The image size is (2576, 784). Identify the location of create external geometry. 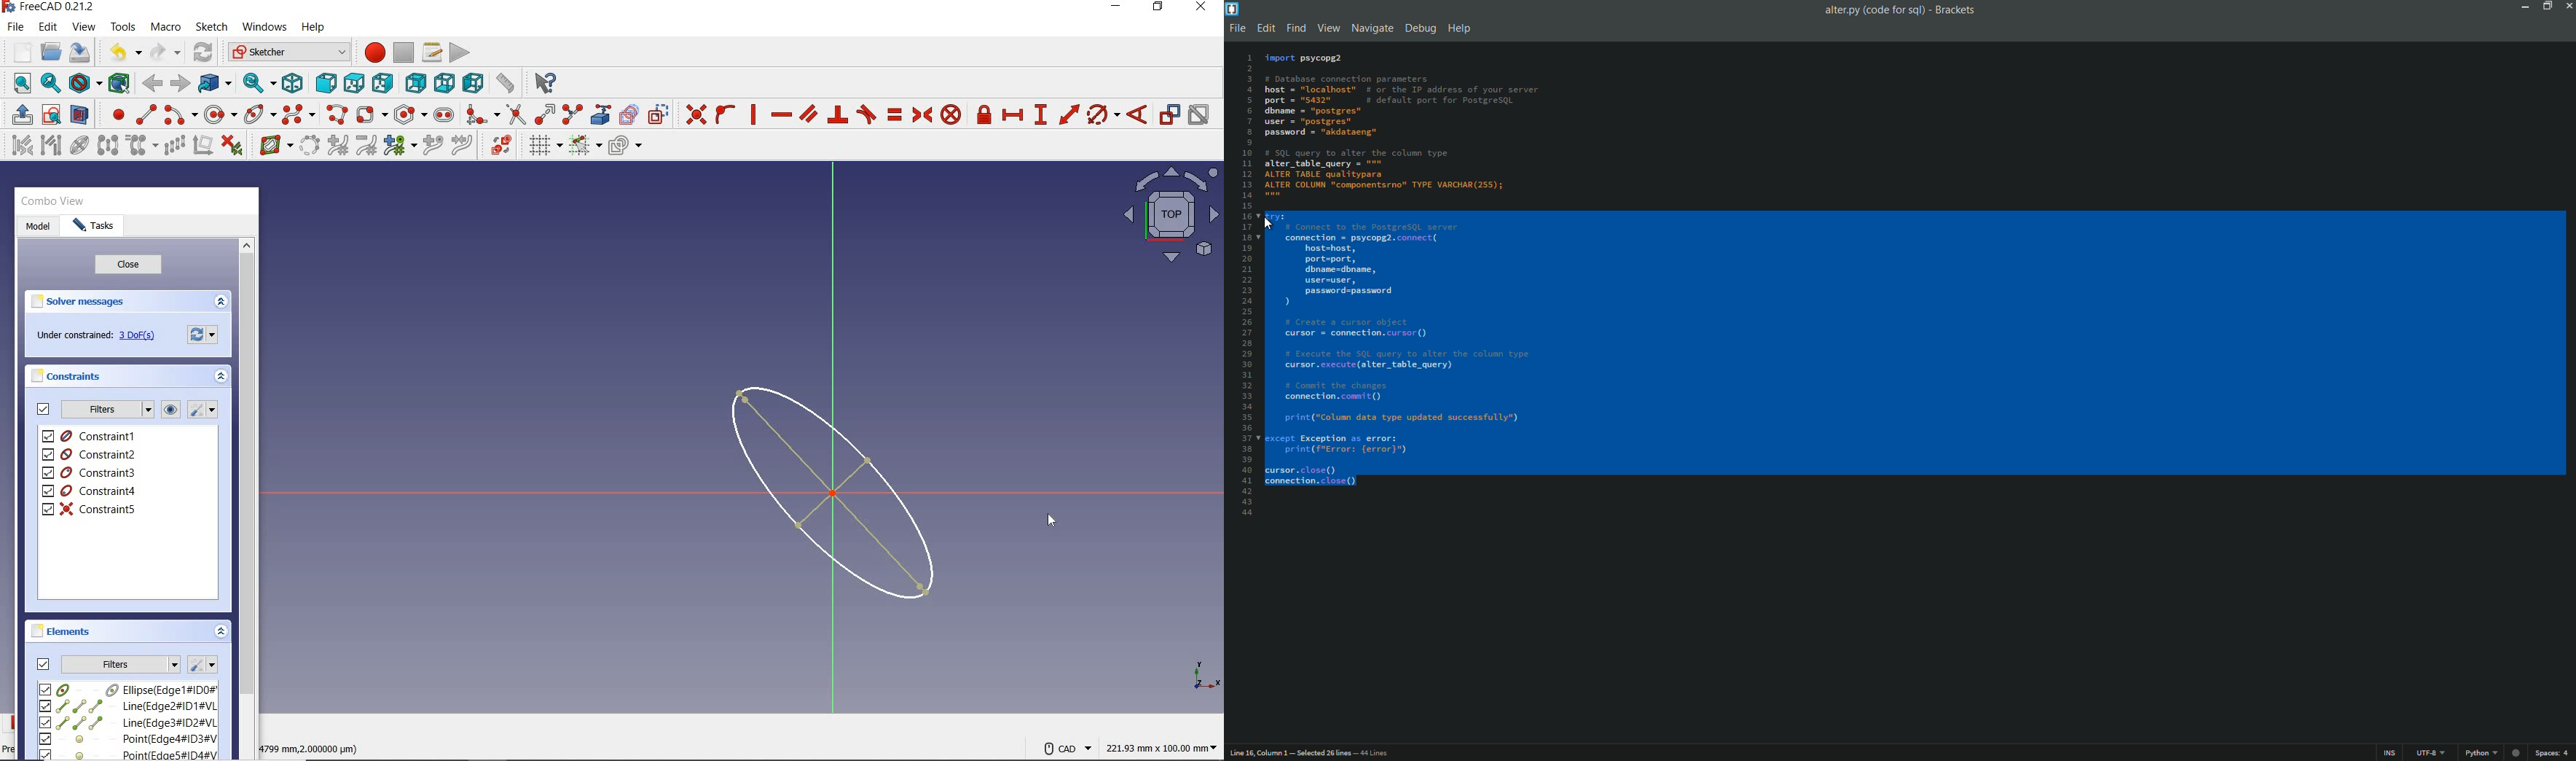
(599, 114).